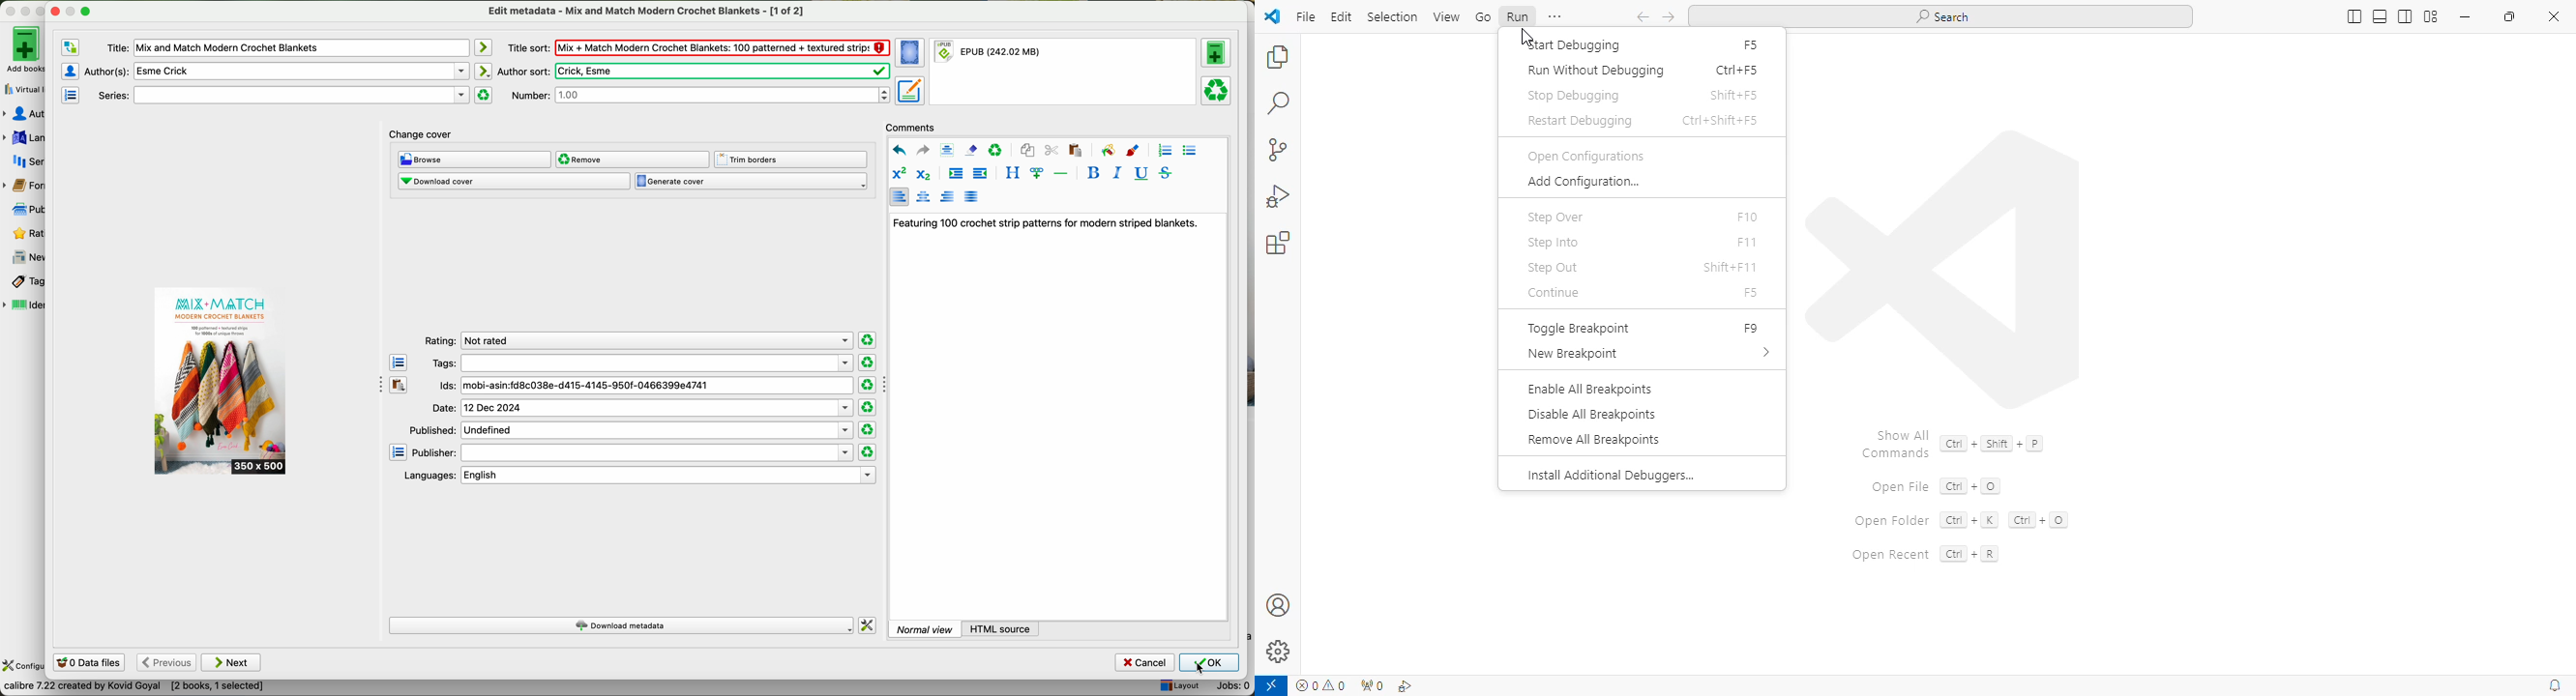 The image size is (2576, 700). I want to click on layout, so click(1179, 686).